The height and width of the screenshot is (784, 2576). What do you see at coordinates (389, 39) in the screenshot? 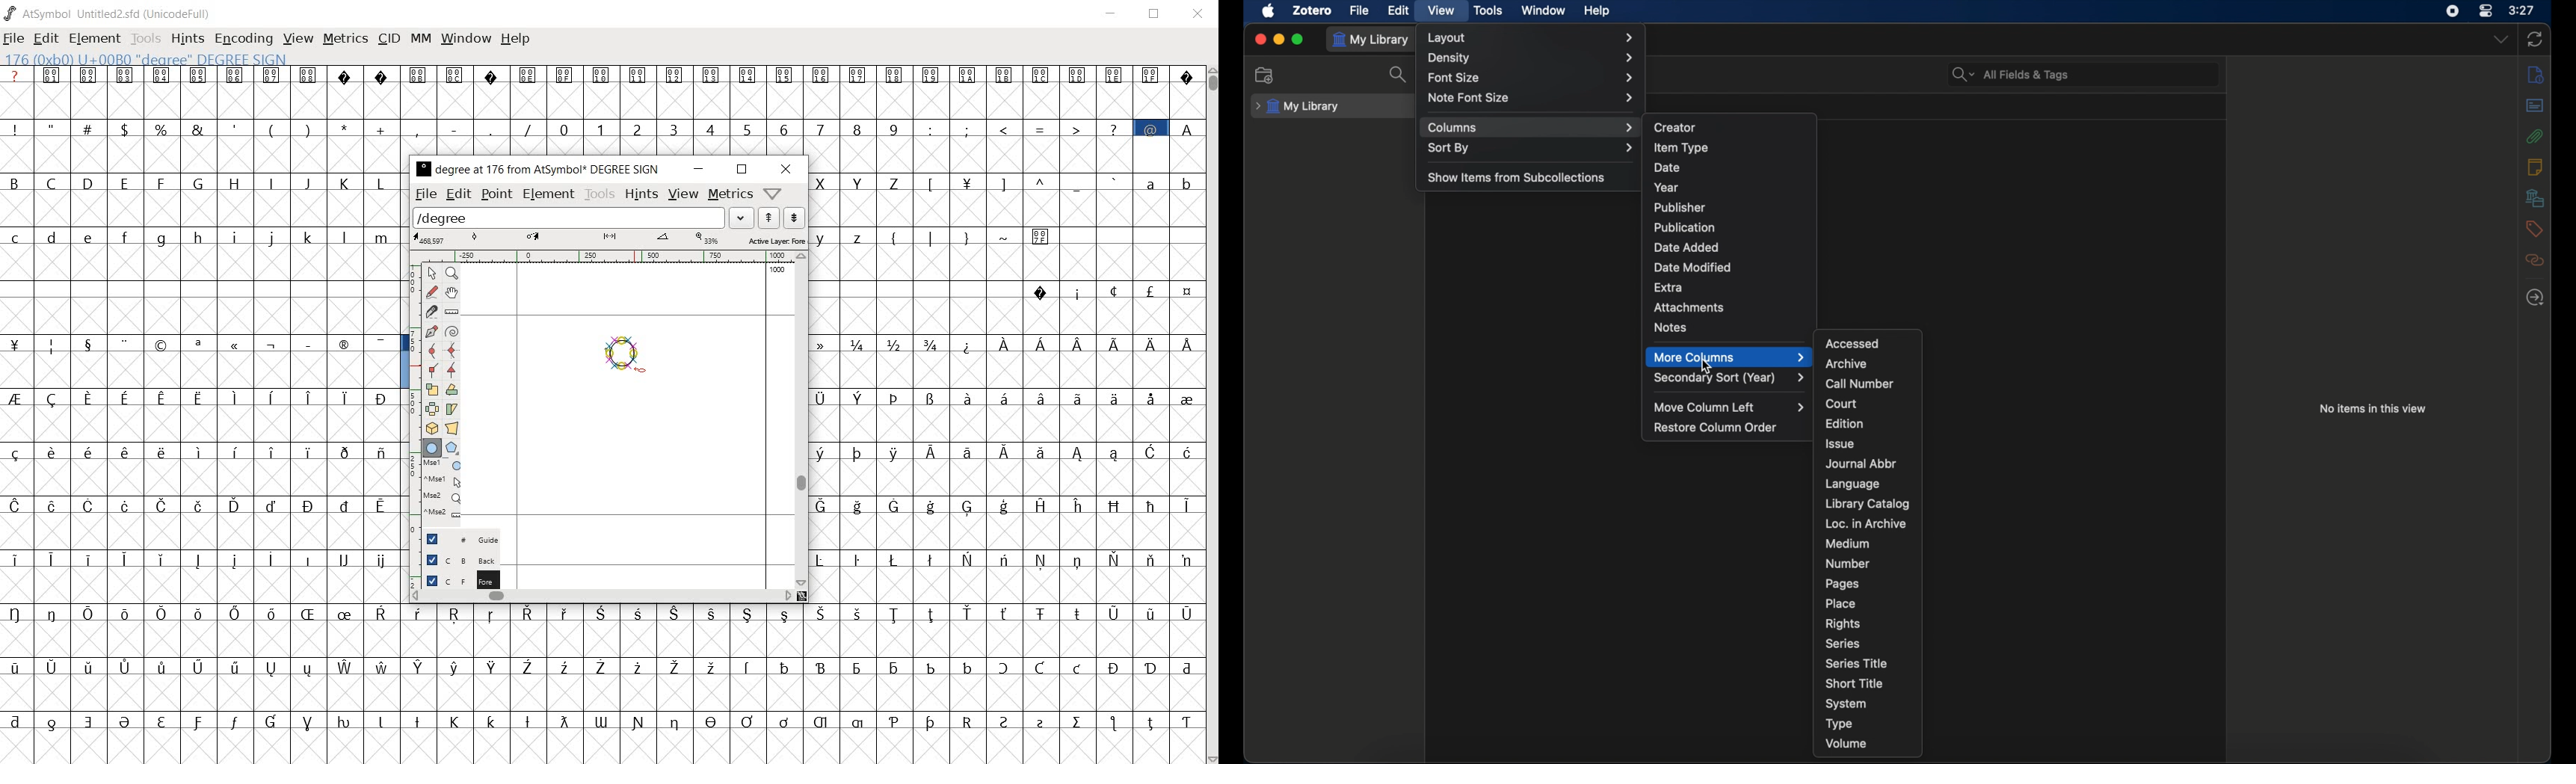
I see `cid` at bounding box center [389, 39].